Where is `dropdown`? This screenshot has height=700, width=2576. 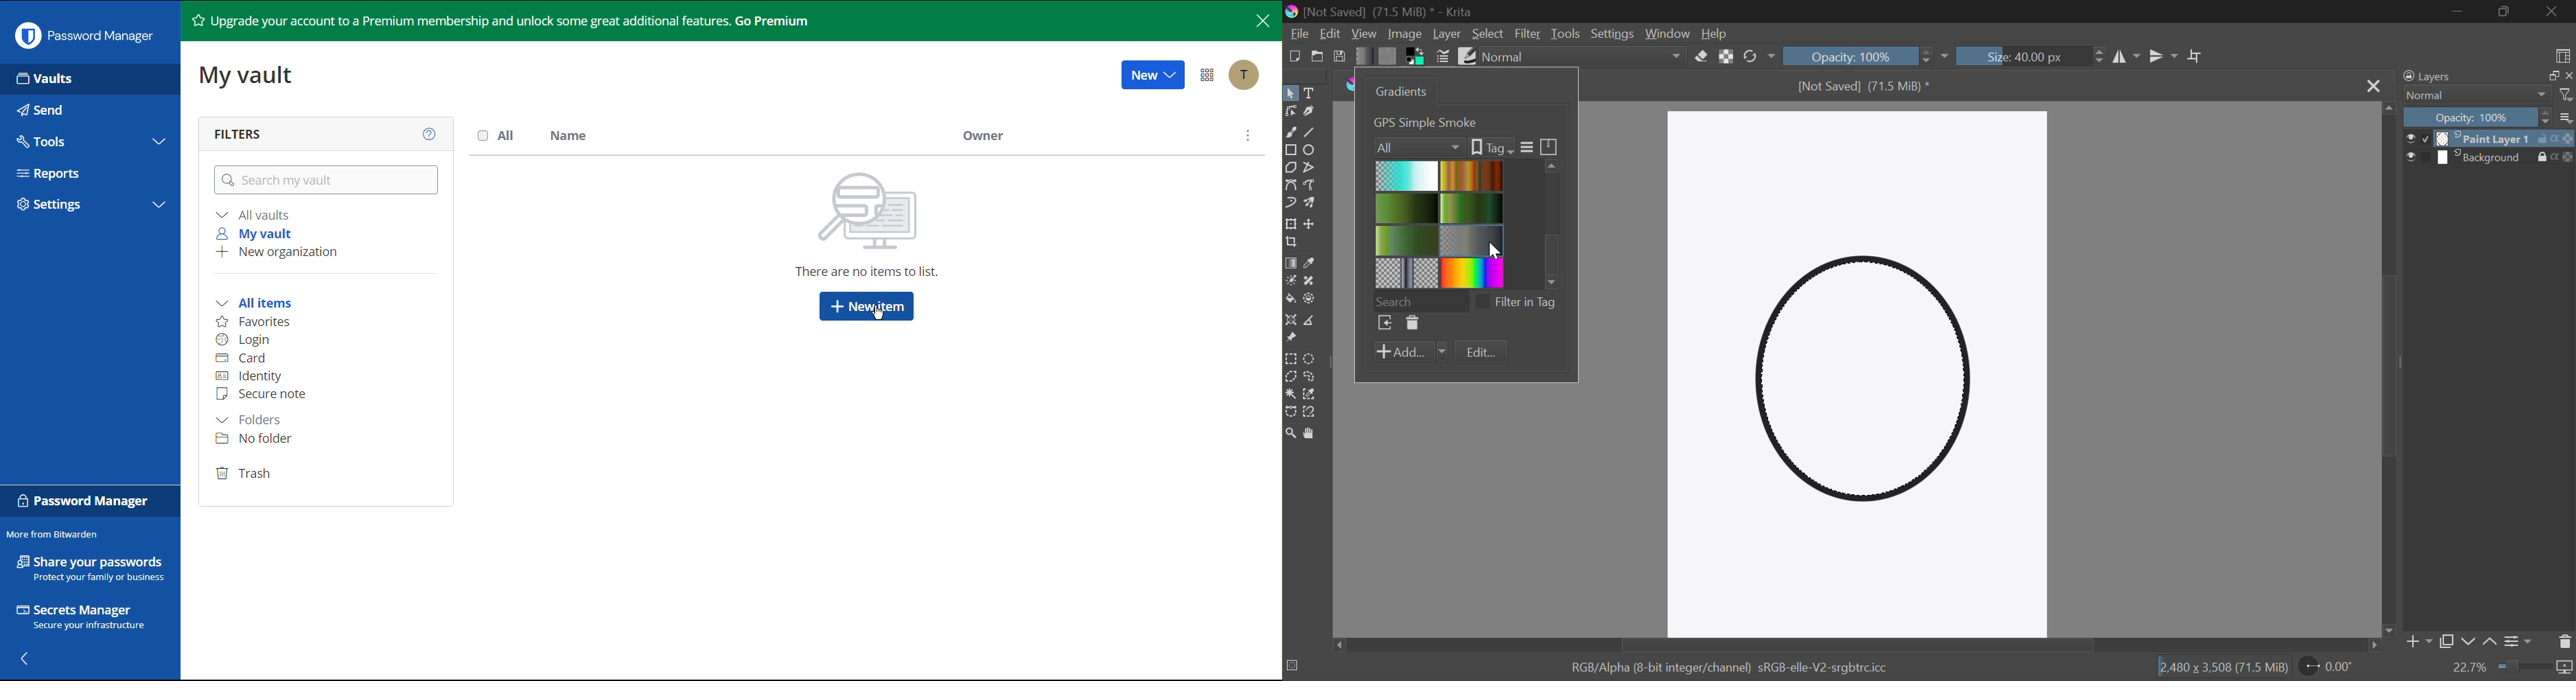 dropdown is located at coordinates (1947, 57).